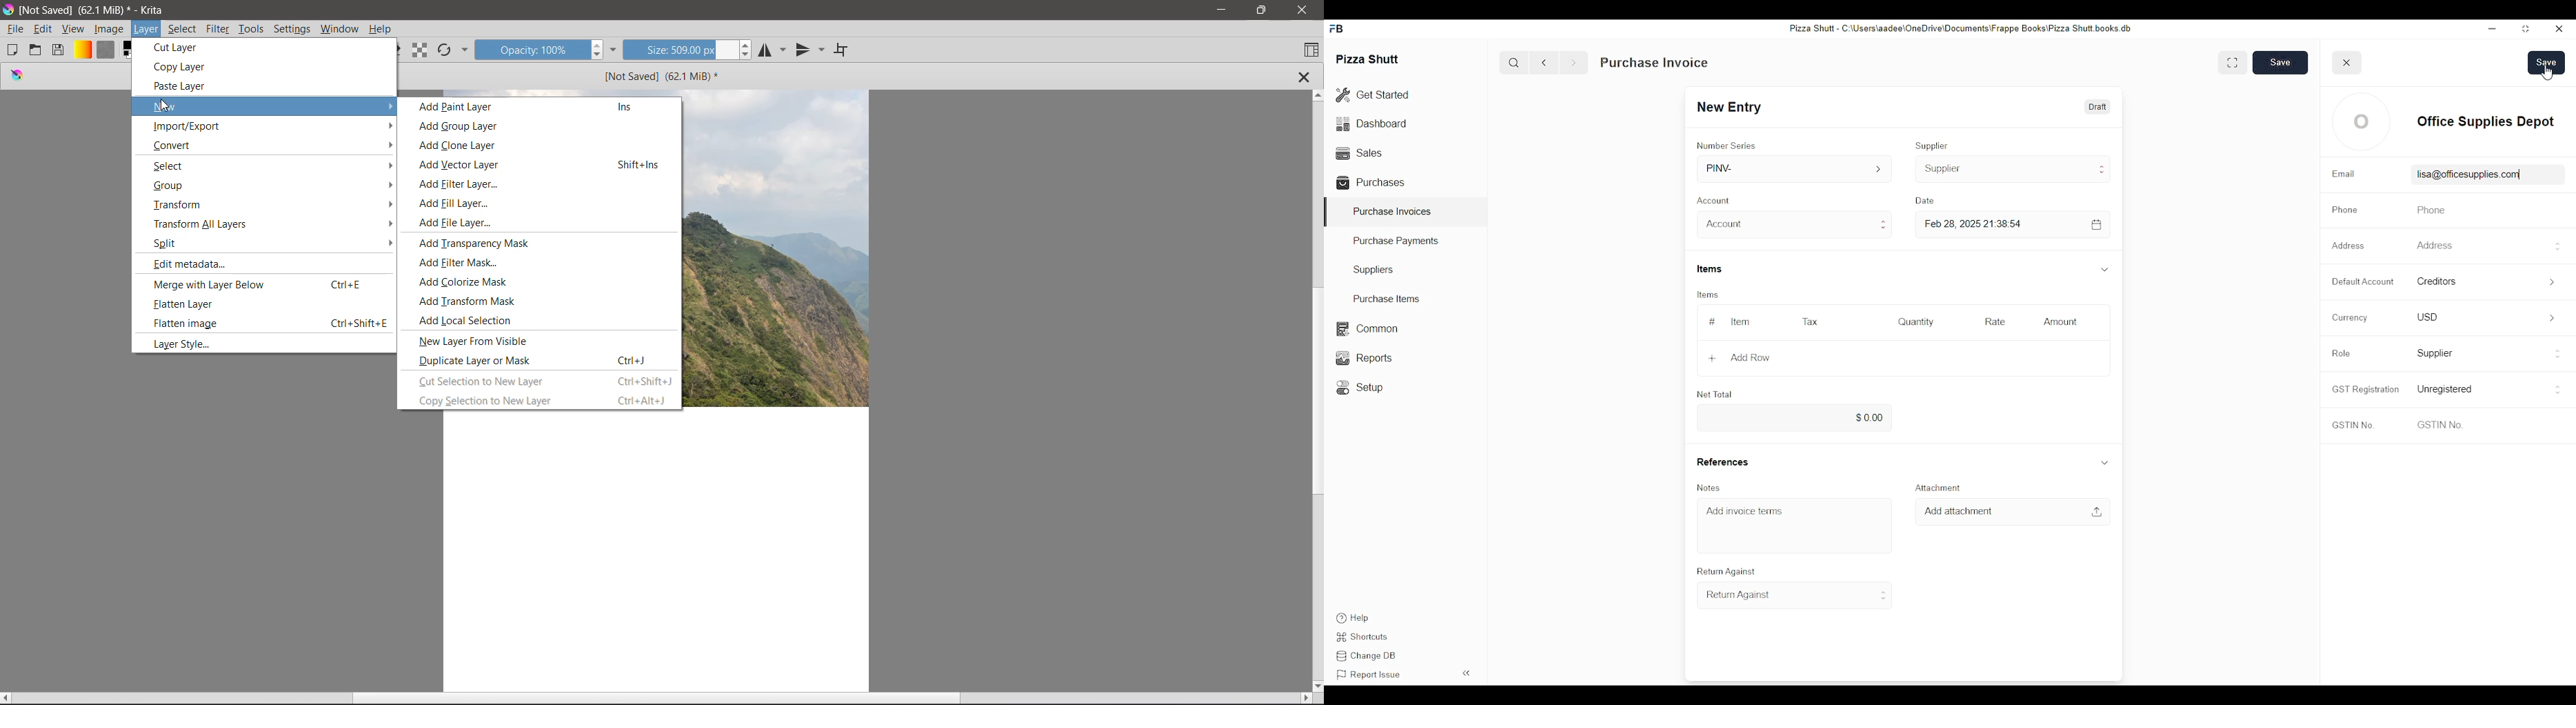 Image resolution: width=2576 pixels, height=728 pixels. Describe the element at coordinates (2451, 281) in the screenshot. I see `Default Account` at that location.